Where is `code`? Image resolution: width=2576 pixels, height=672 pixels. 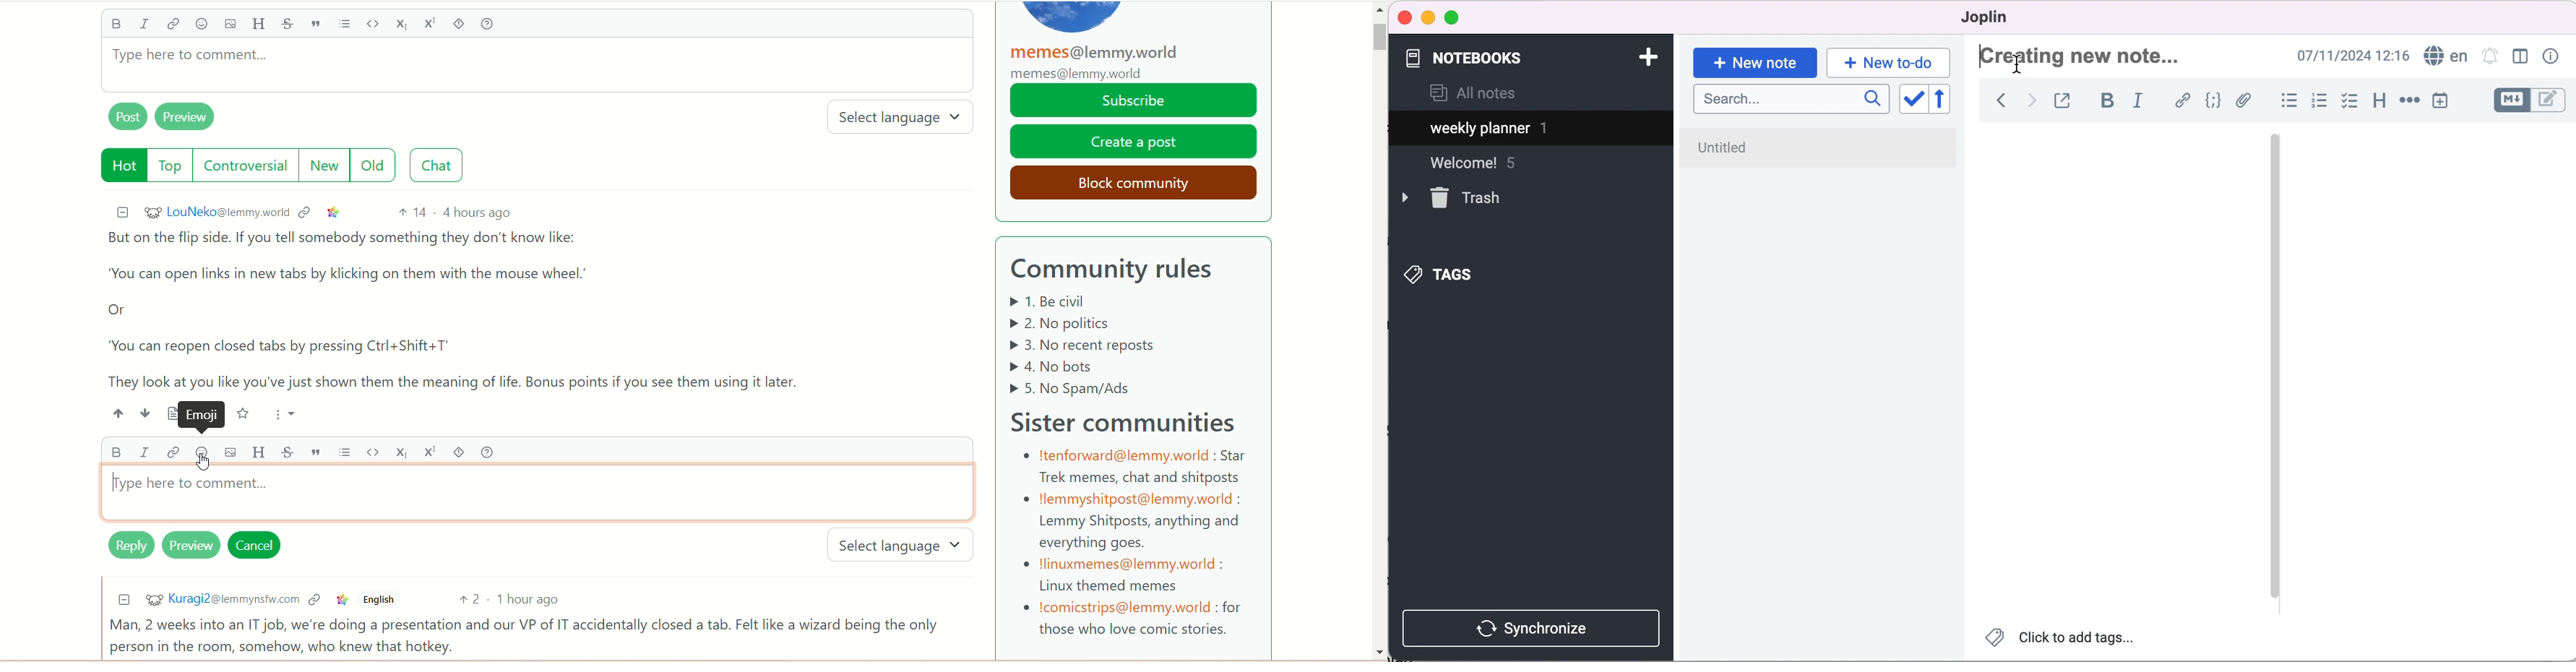 code is located at coordinates (2214, 102).